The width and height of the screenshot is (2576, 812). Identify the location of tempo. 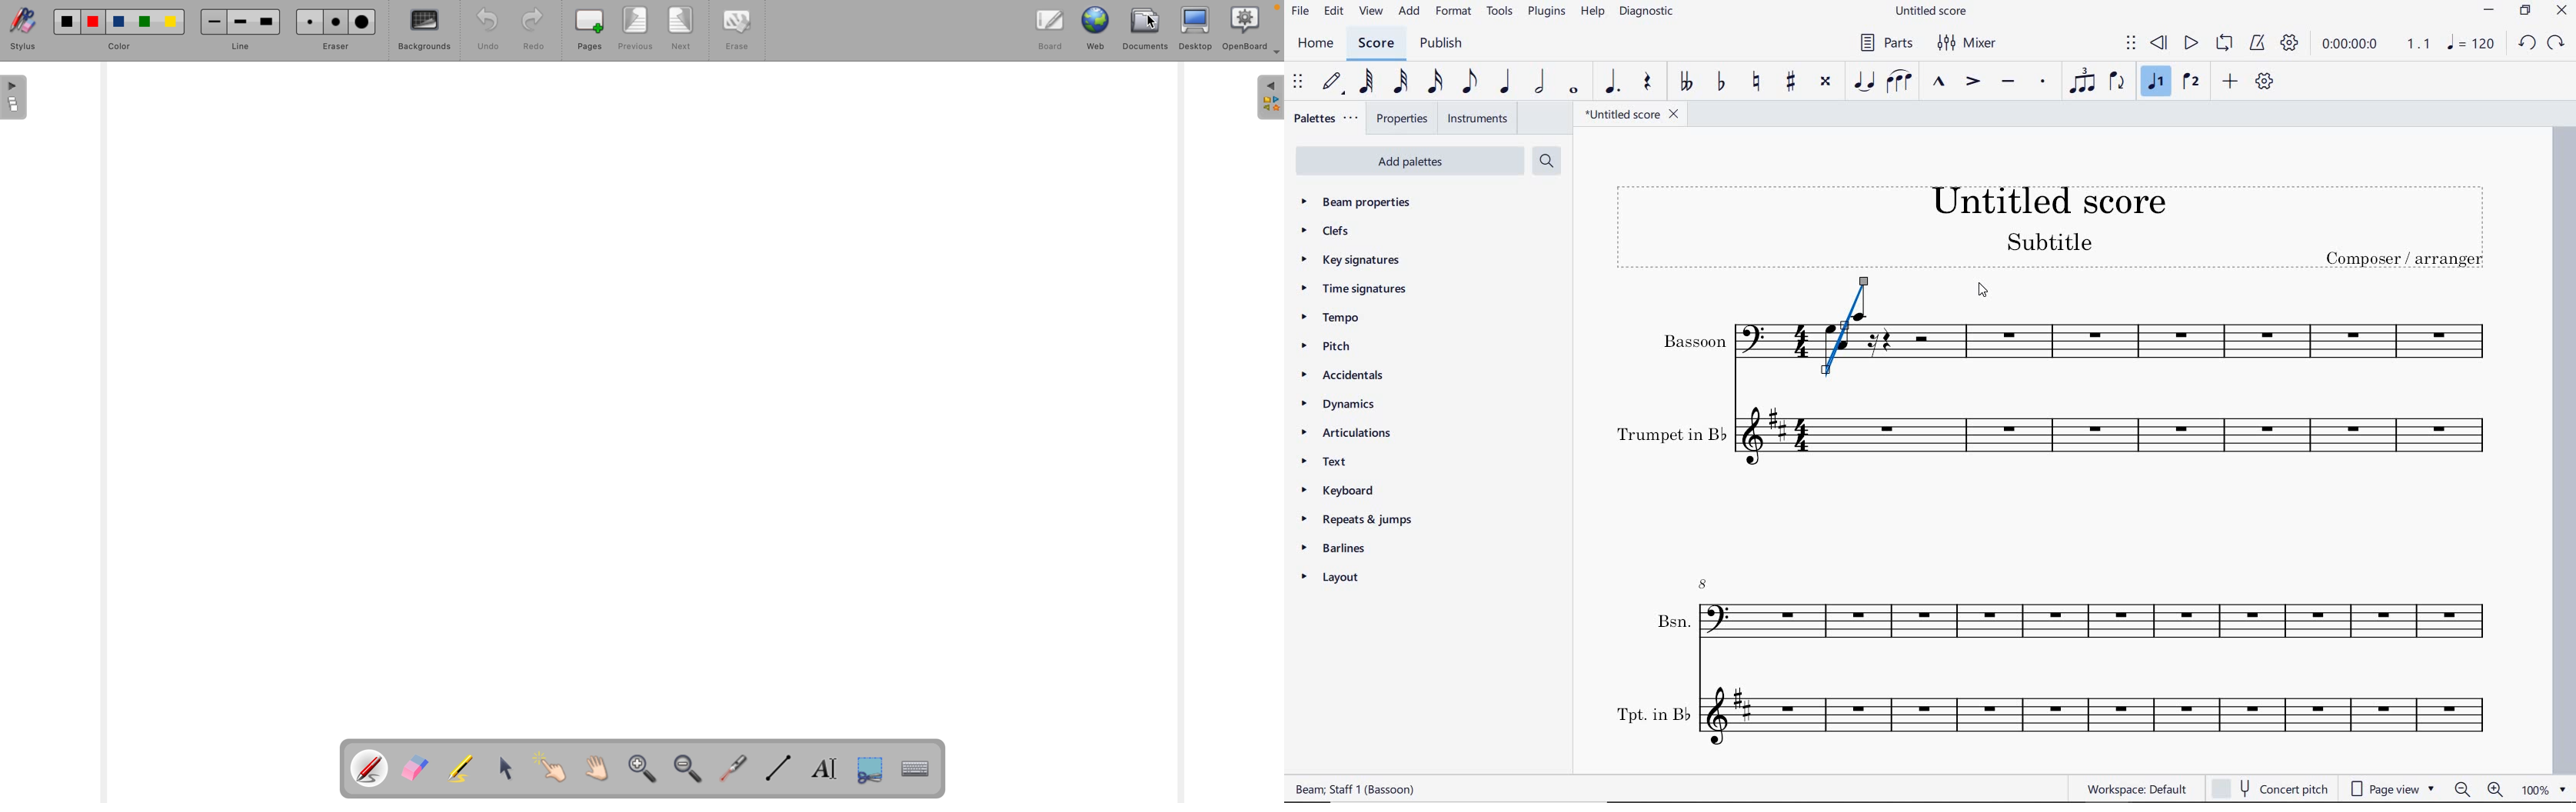
(1334, 318).